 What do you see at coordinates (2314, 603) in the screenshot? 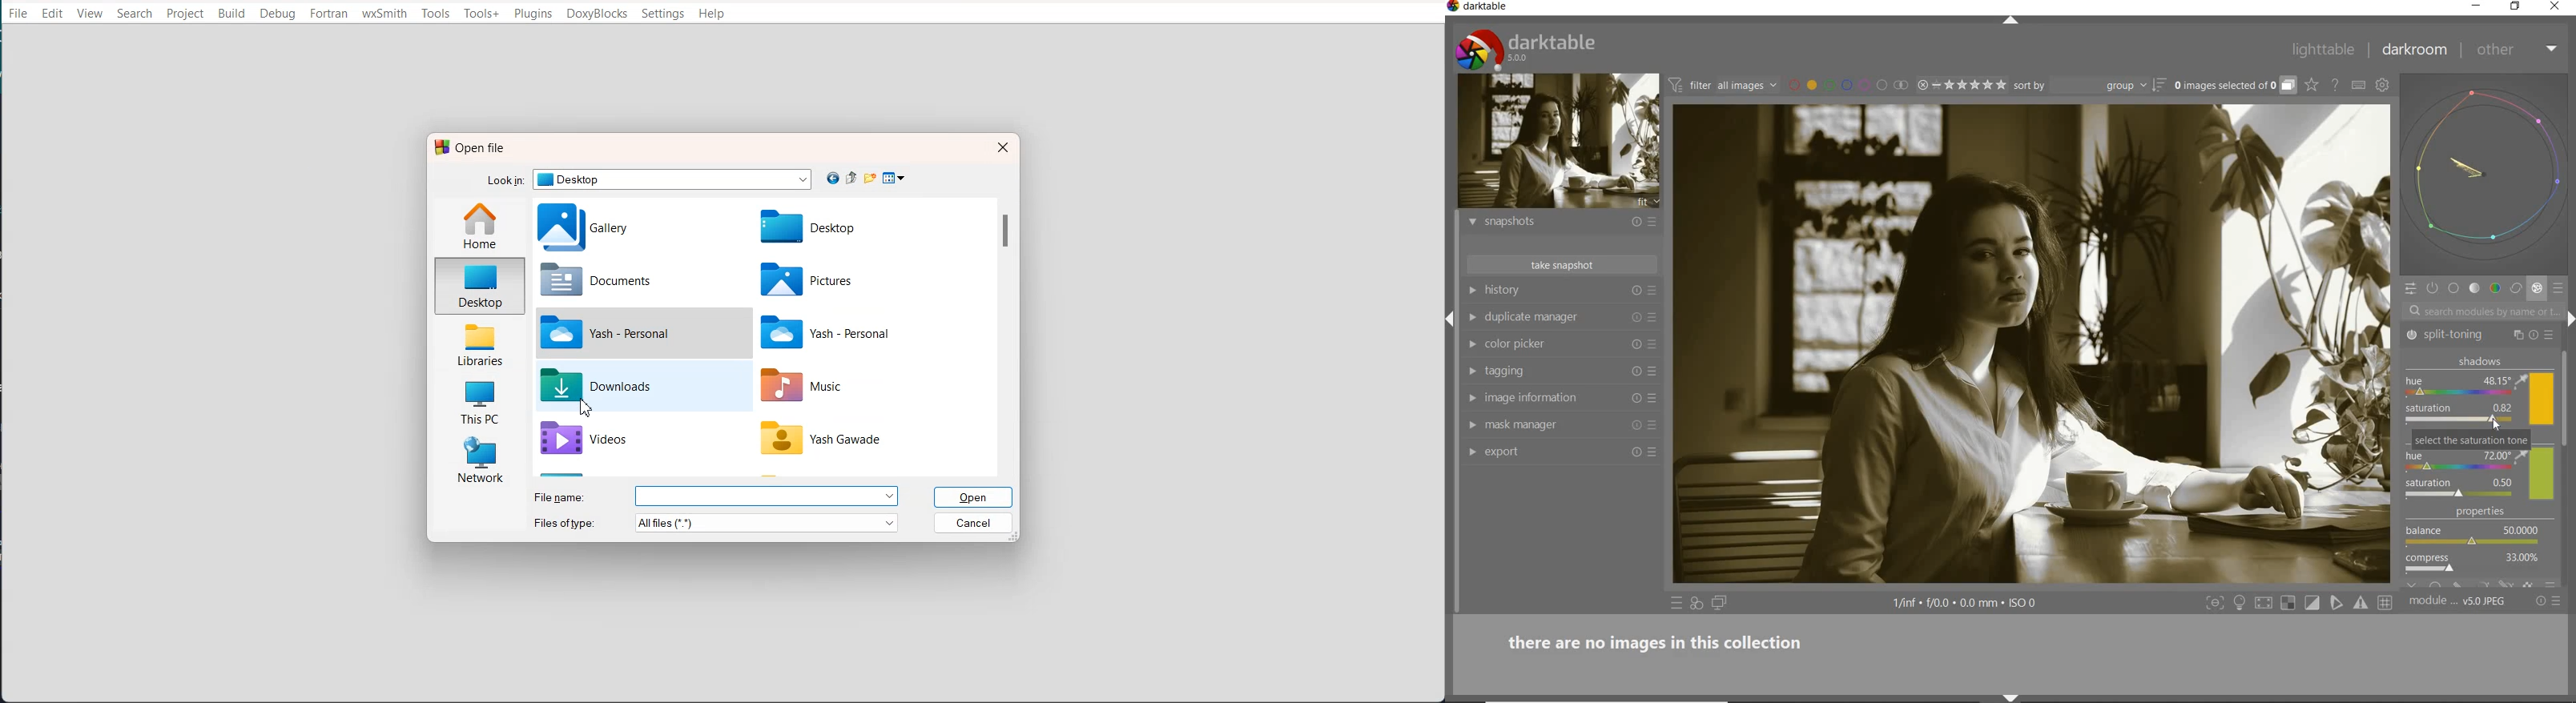
I see `toggle clipping indication` at bounding box center [2314, 603].